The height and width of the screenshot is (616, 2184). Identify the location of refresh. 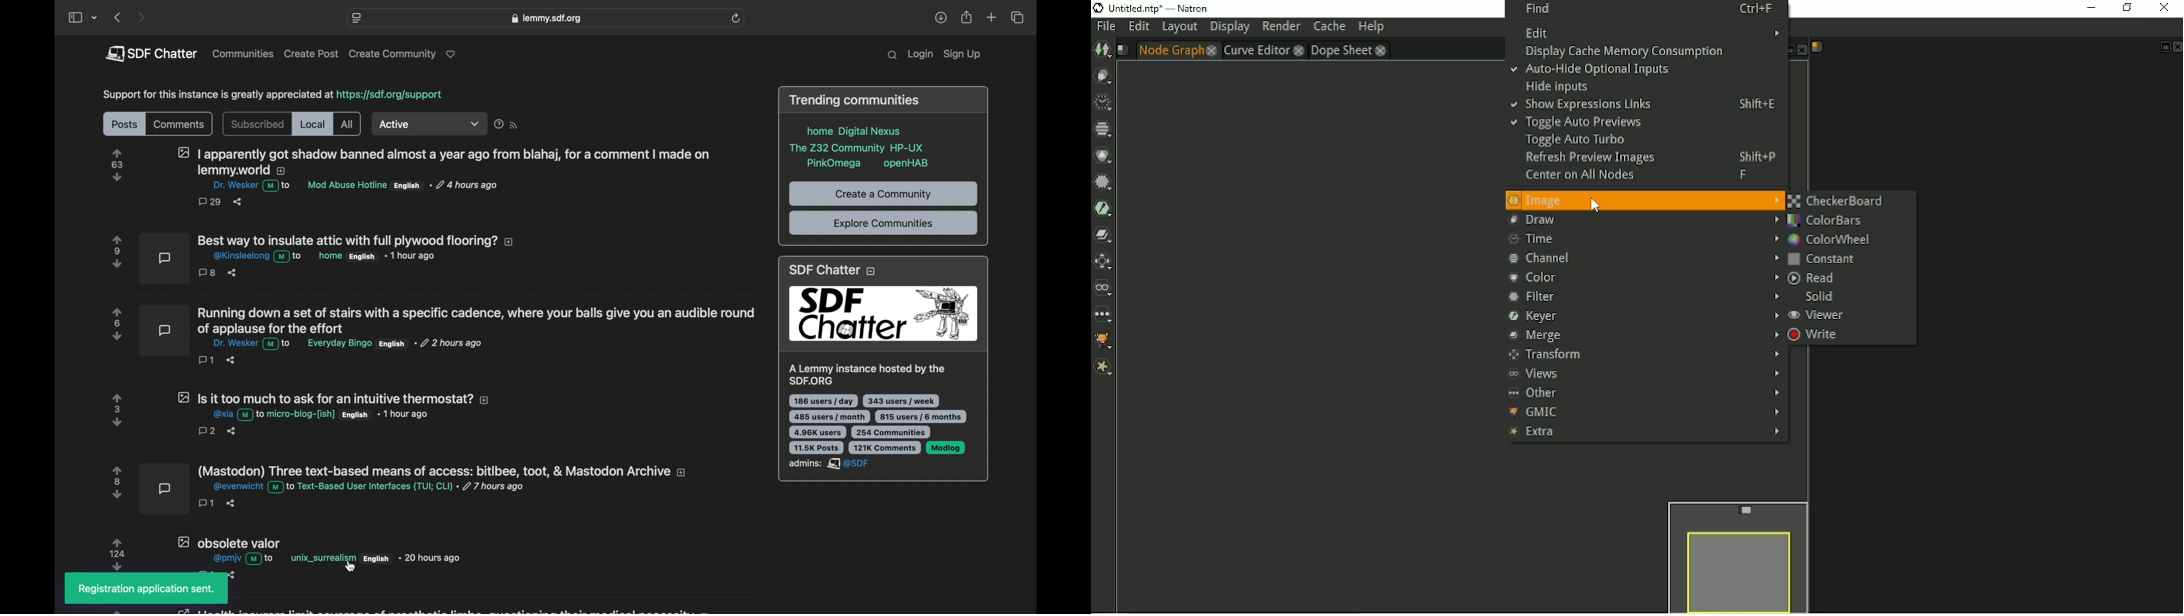
(736, 18).